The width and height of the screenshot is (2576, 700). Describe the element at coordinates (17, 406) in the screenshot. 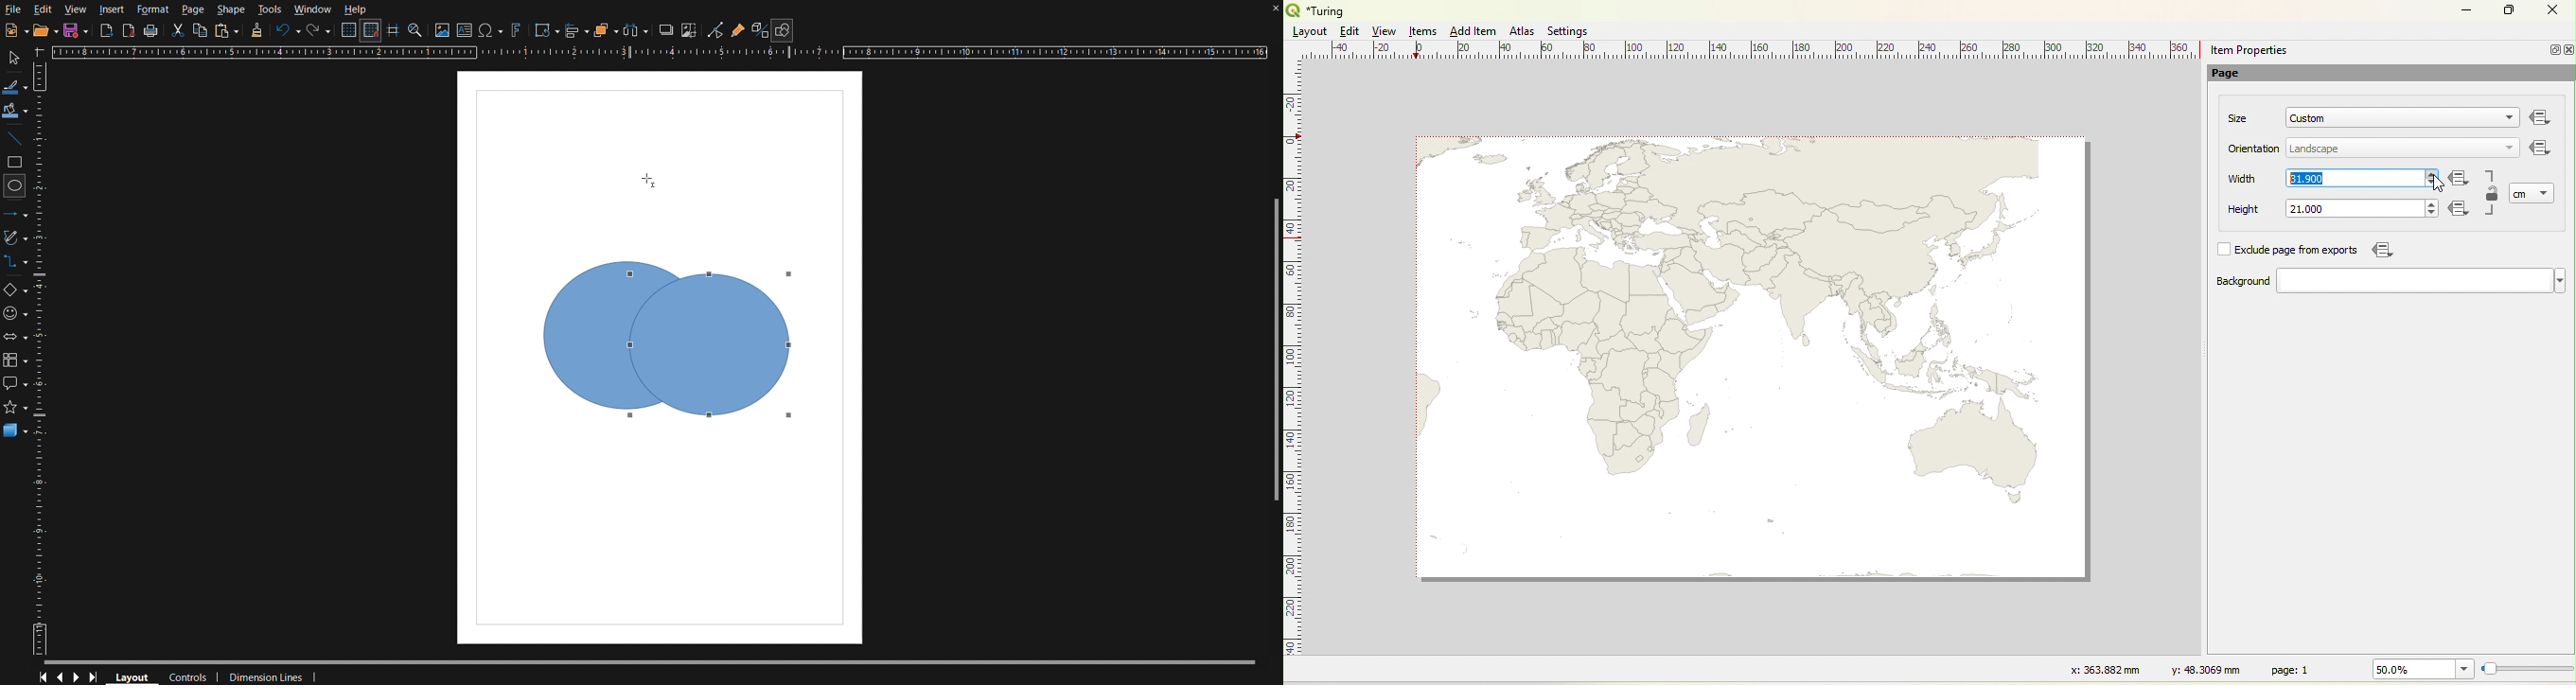

I see `star shape` at that location.